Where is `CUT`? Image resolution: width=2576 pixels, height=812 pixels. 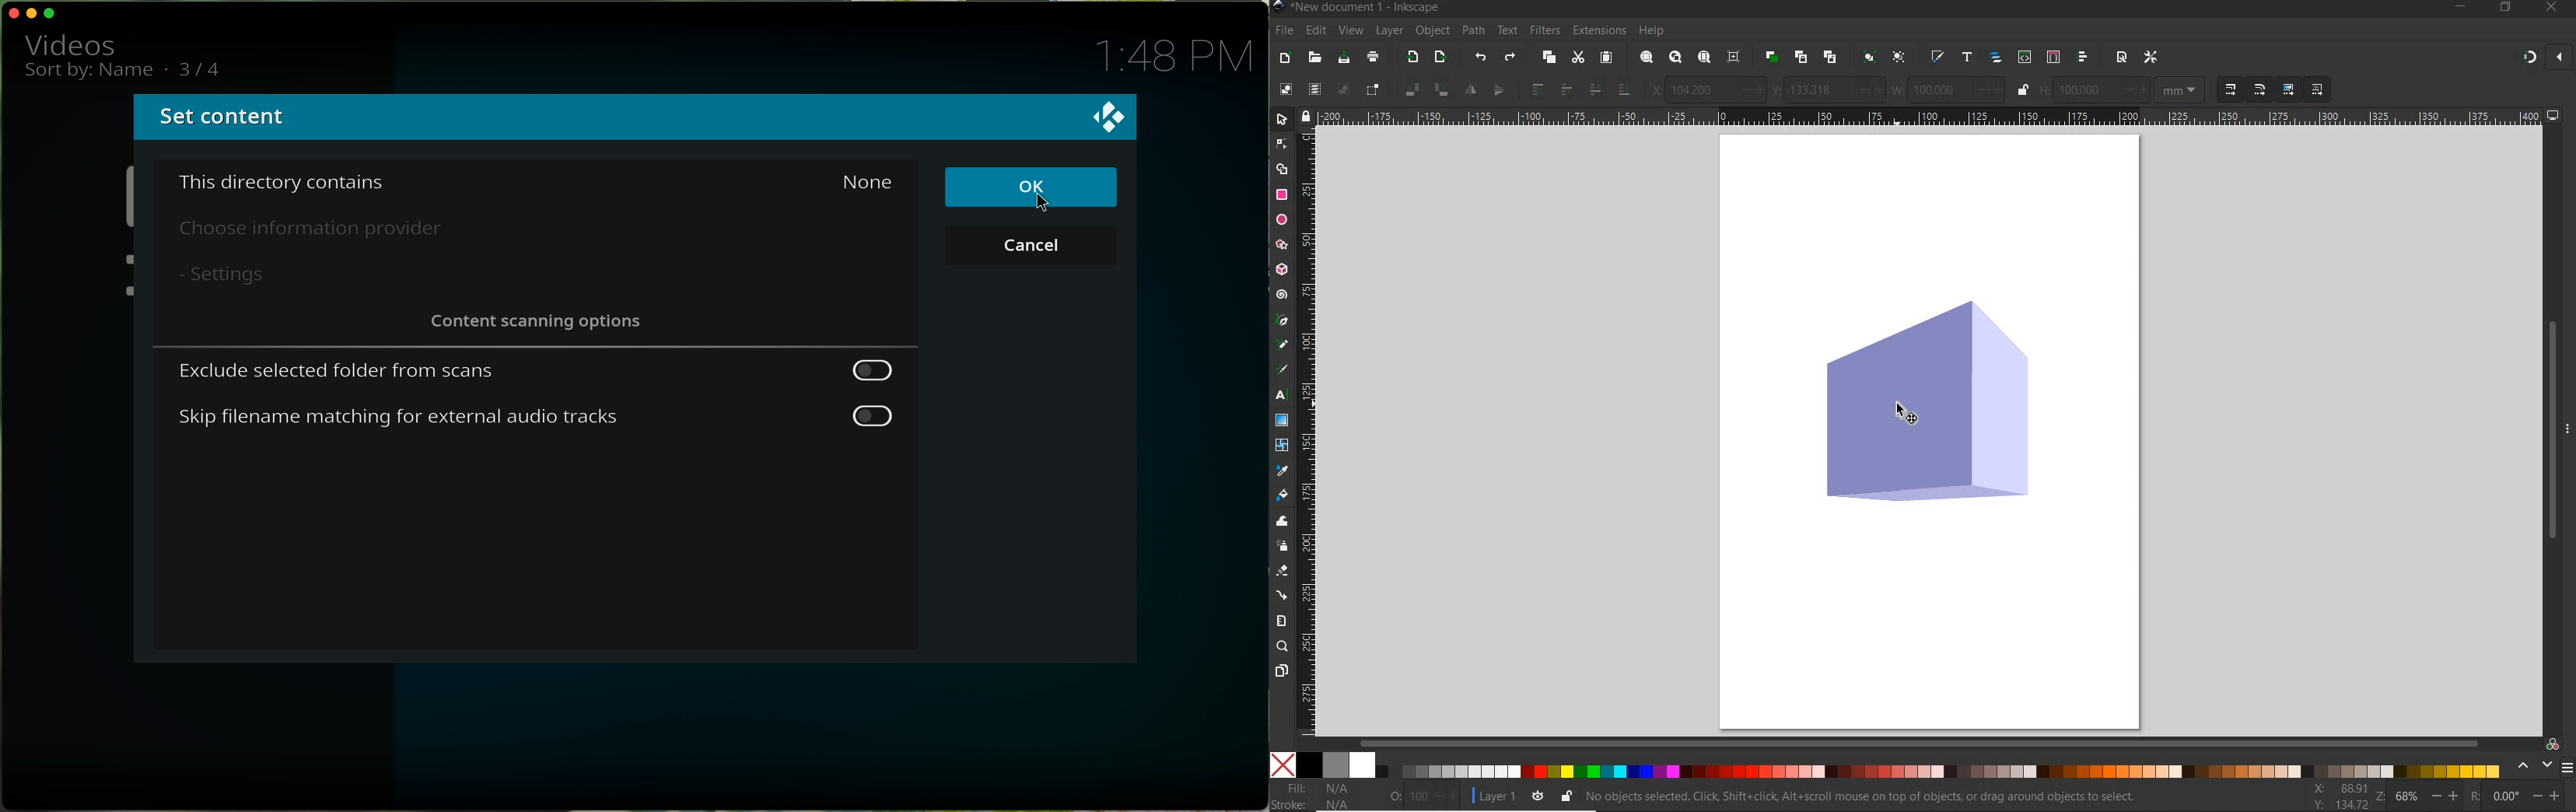
CUT is located at coordinates (1579, 58).